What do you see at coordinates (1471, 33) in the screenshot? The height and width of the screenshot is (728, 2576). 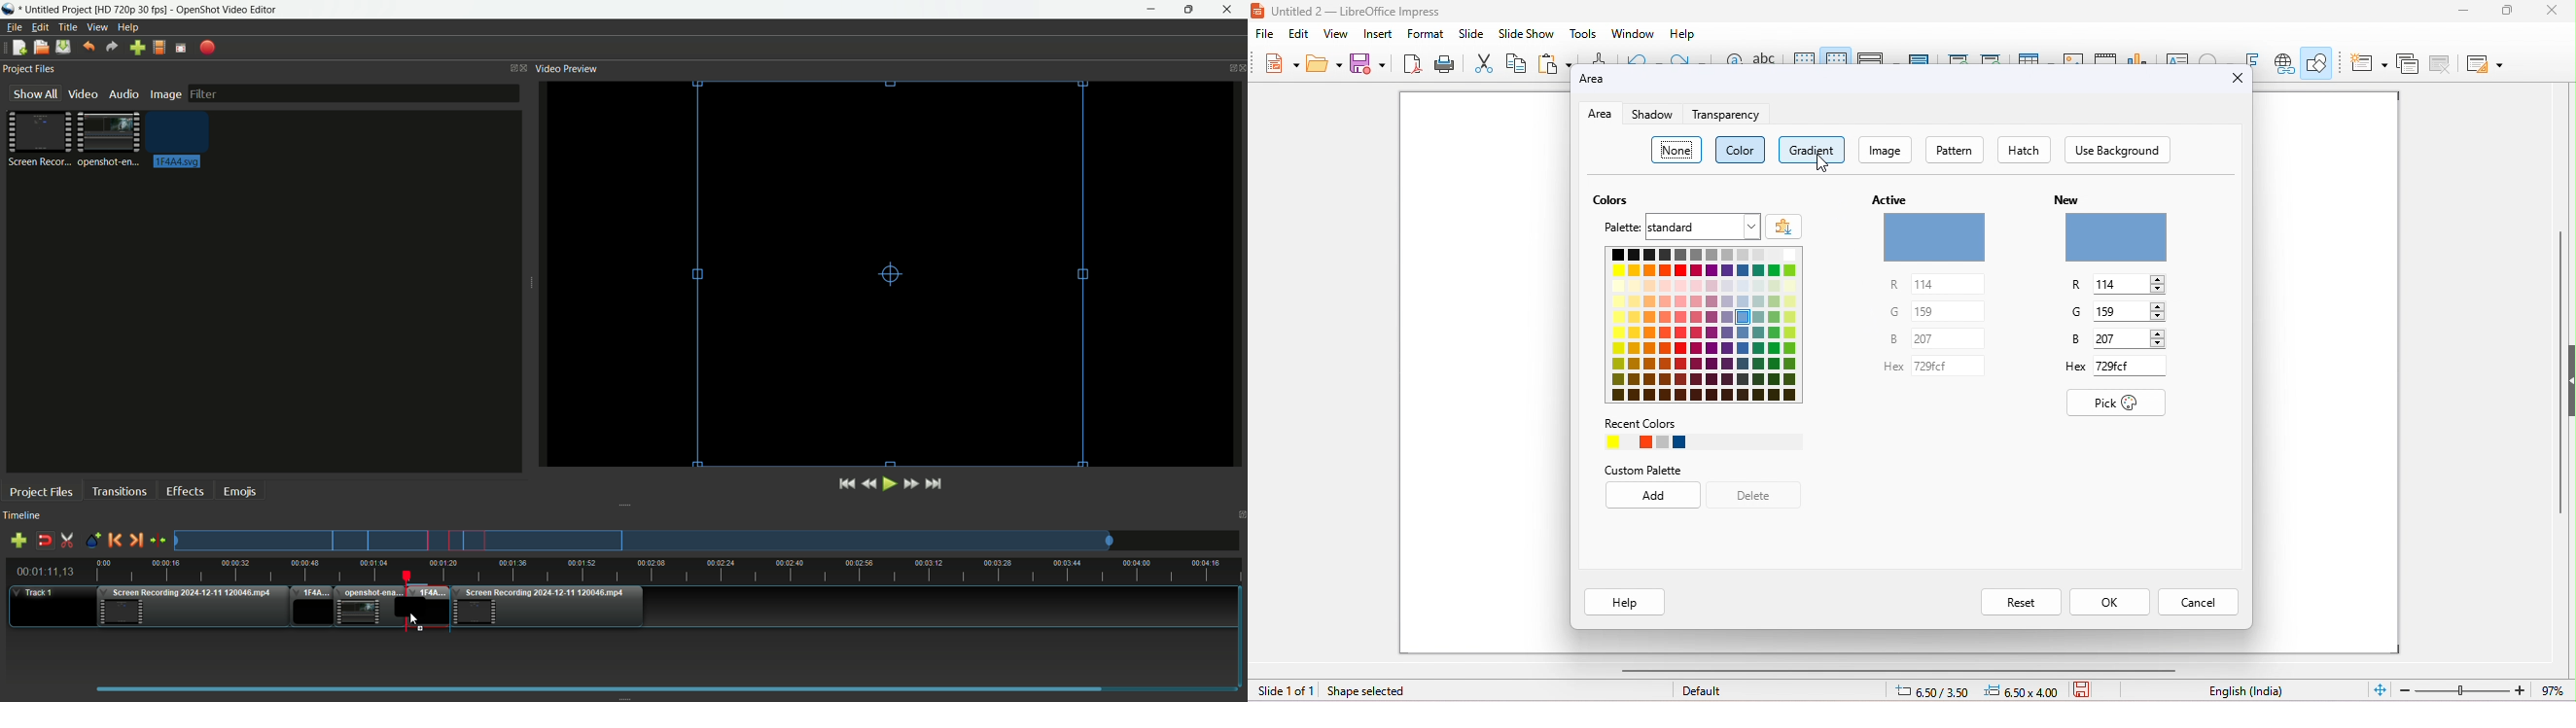 I see `slide` at bounding box center [1471, 33].